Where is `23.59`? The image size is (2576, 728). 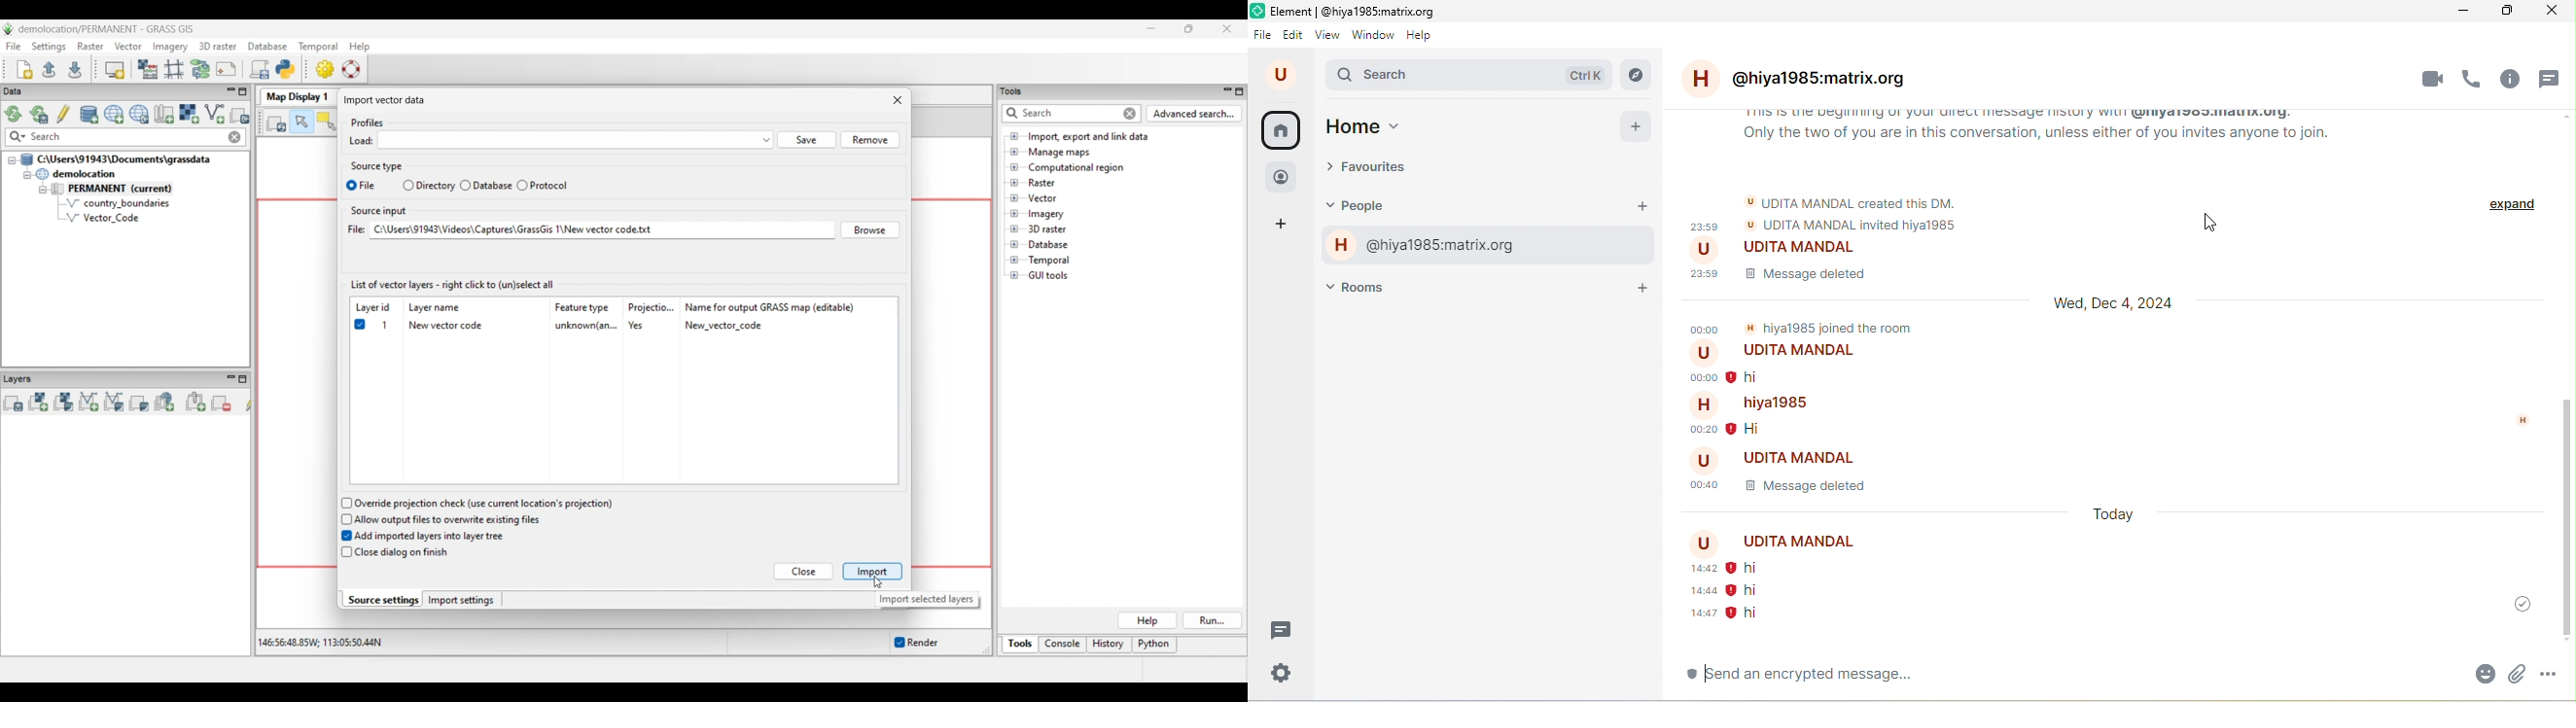 23.59 is located at coordinates (1708, 270).